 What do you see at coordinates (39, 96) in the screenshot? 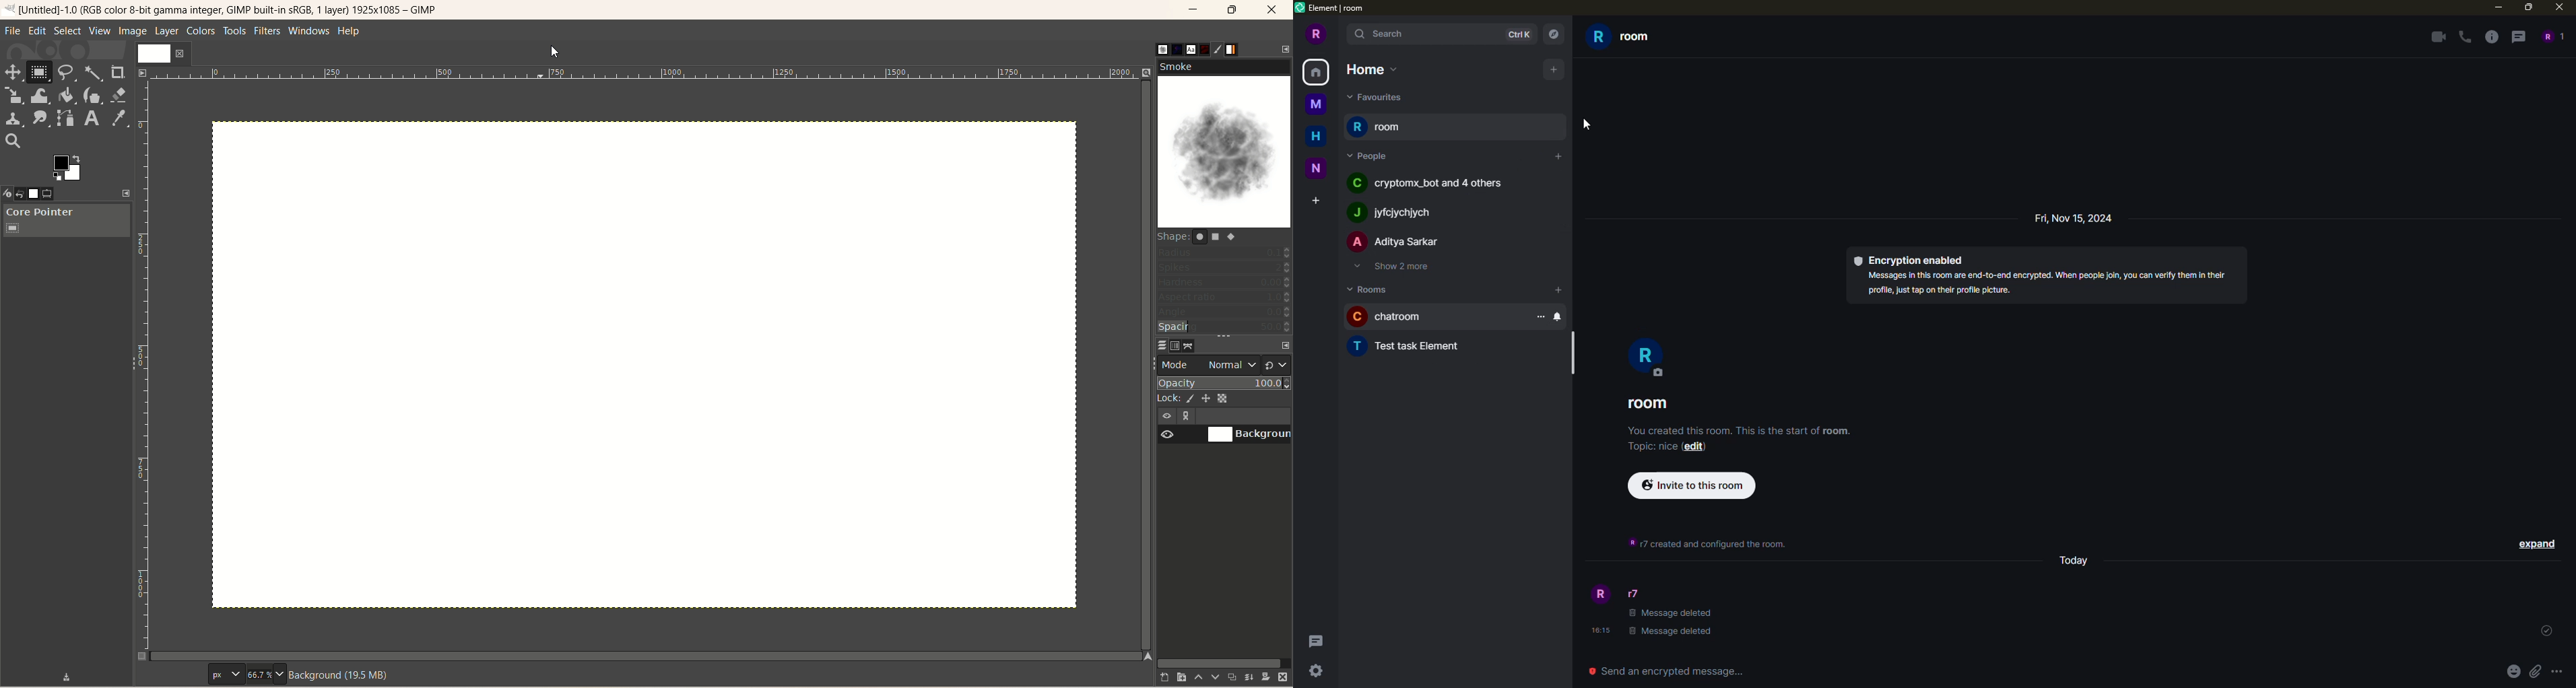
I see `wrap transform` at bounding box center [39, 96].